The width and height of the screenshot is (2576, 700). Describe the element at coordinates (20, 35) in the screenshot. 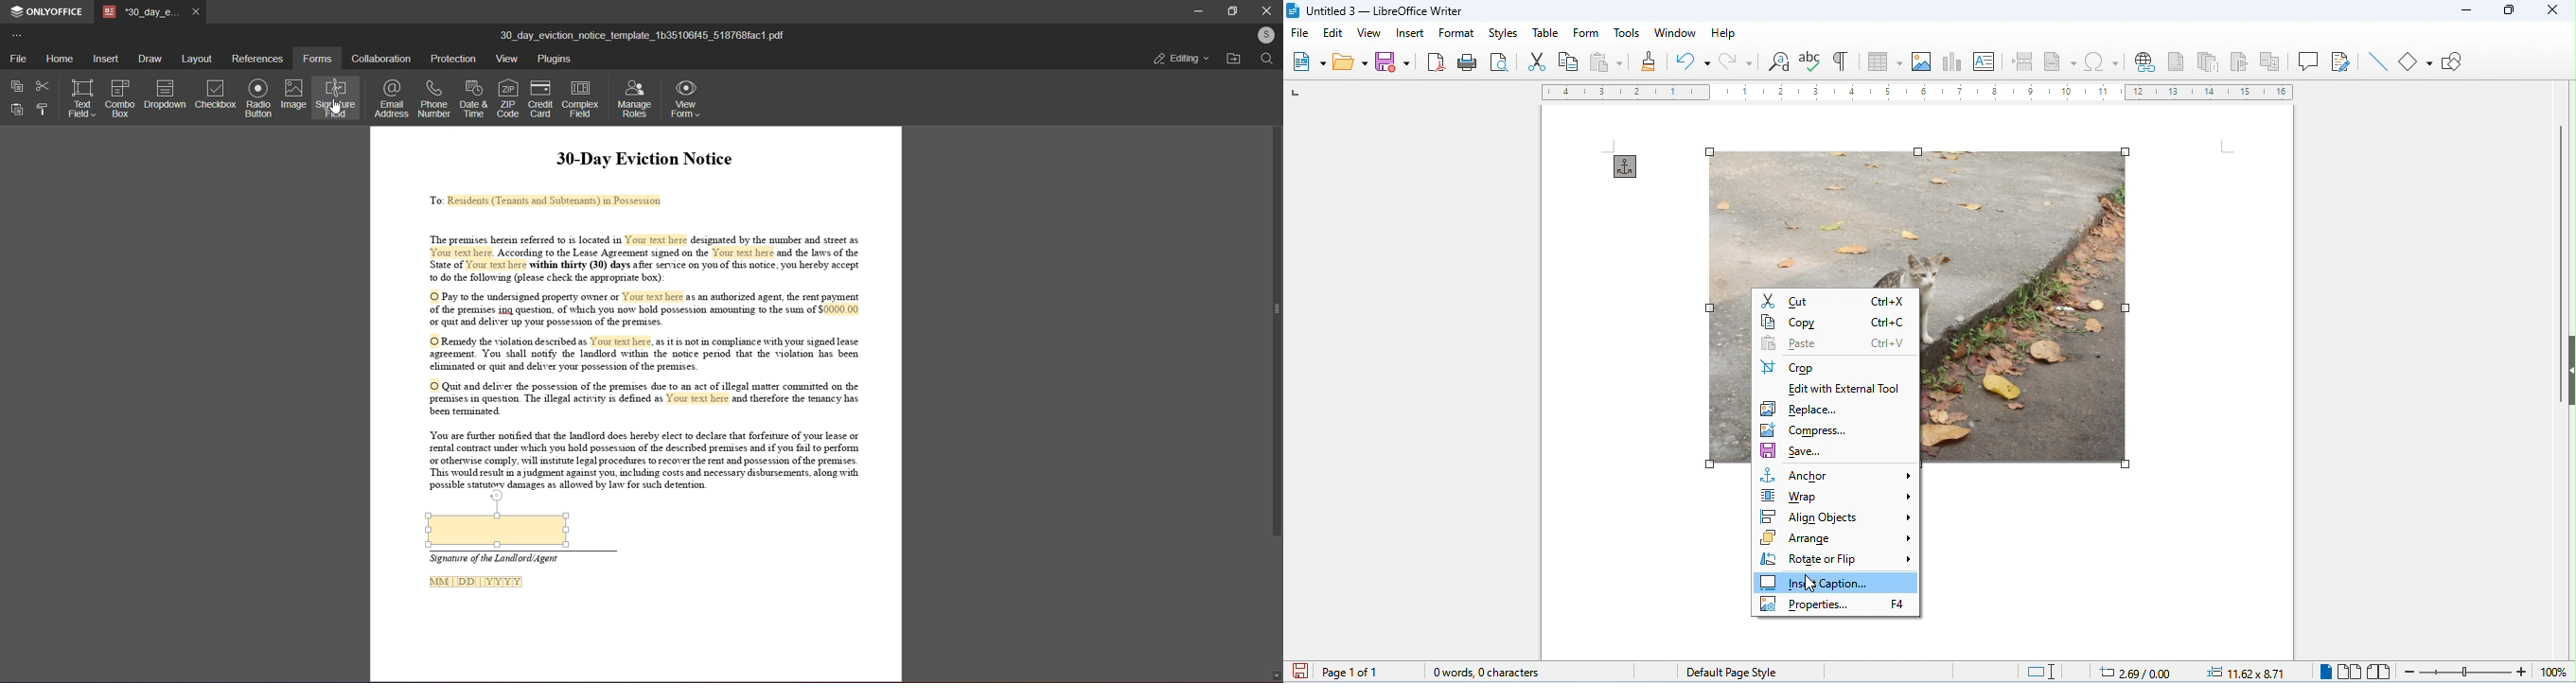

I see `more` at that location.